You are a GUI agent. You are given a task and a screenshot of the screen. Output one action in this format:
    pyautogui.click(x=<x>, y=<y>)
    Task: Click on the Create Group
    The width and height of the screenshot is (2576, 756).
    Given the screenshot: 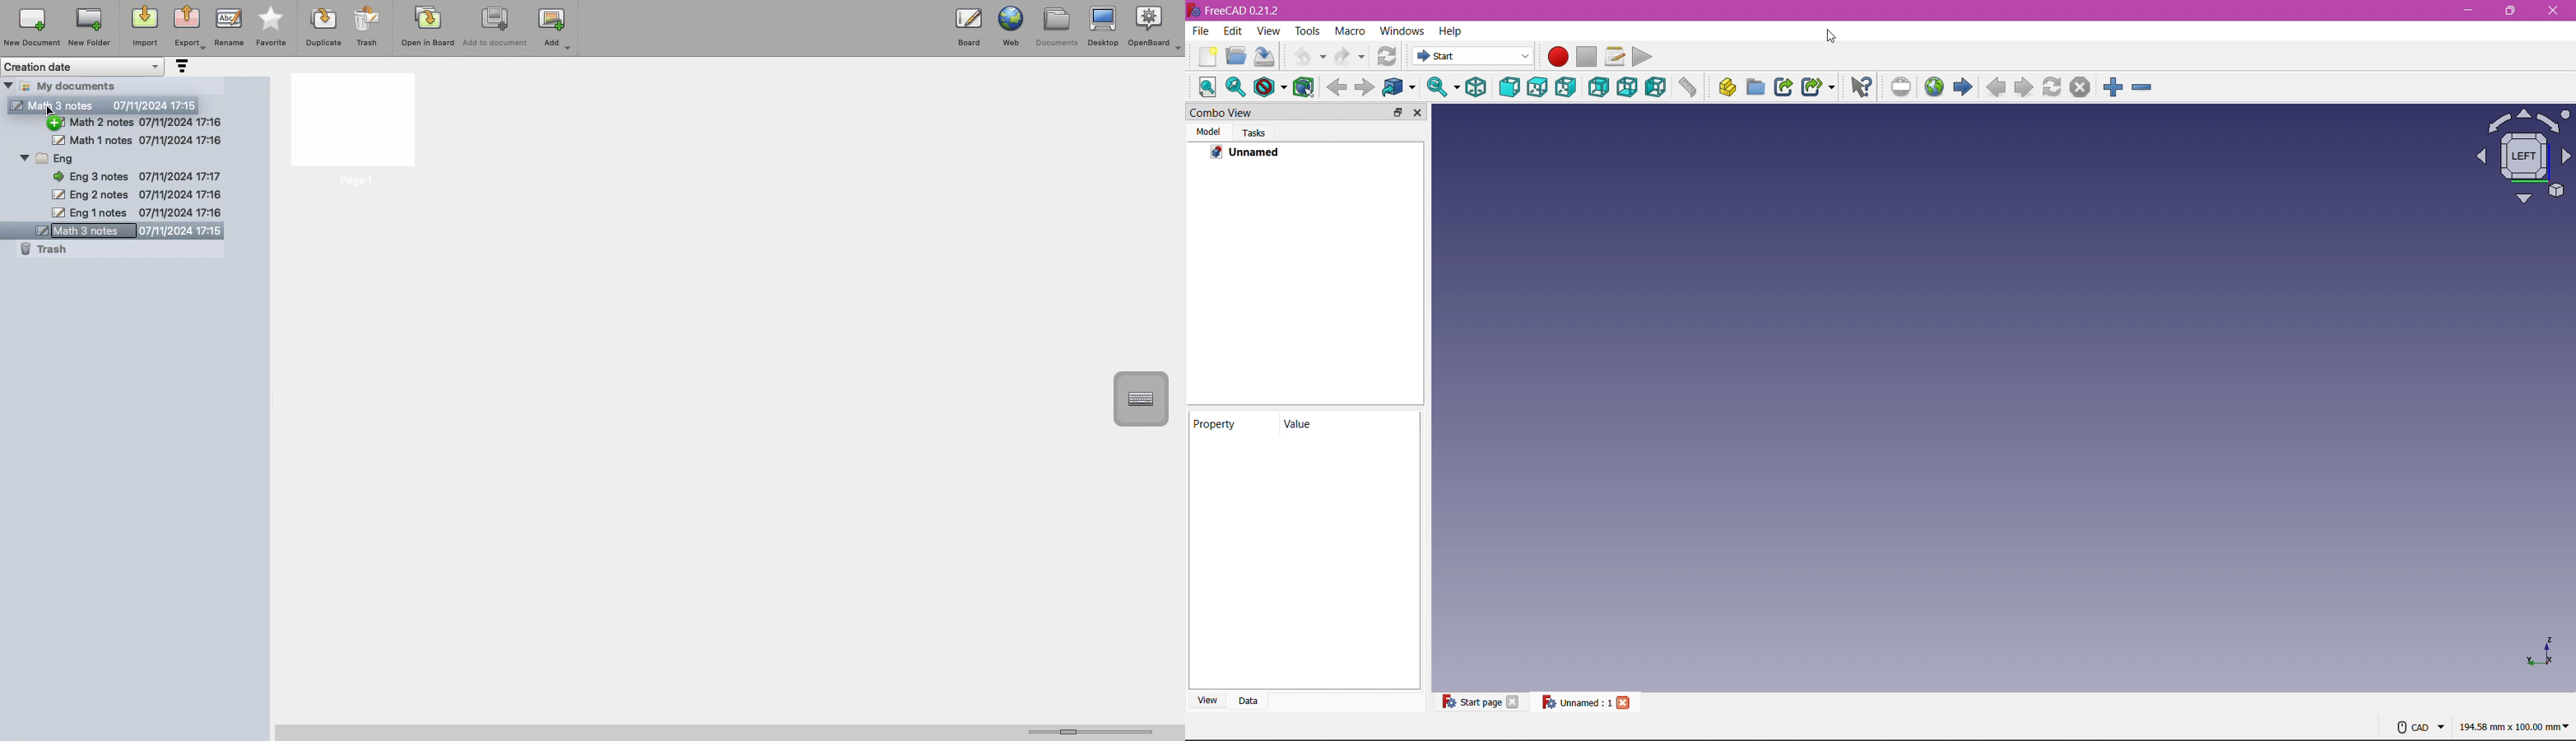 What is the action you would take?
    pyautogui.click(x=1756, y=86)
    